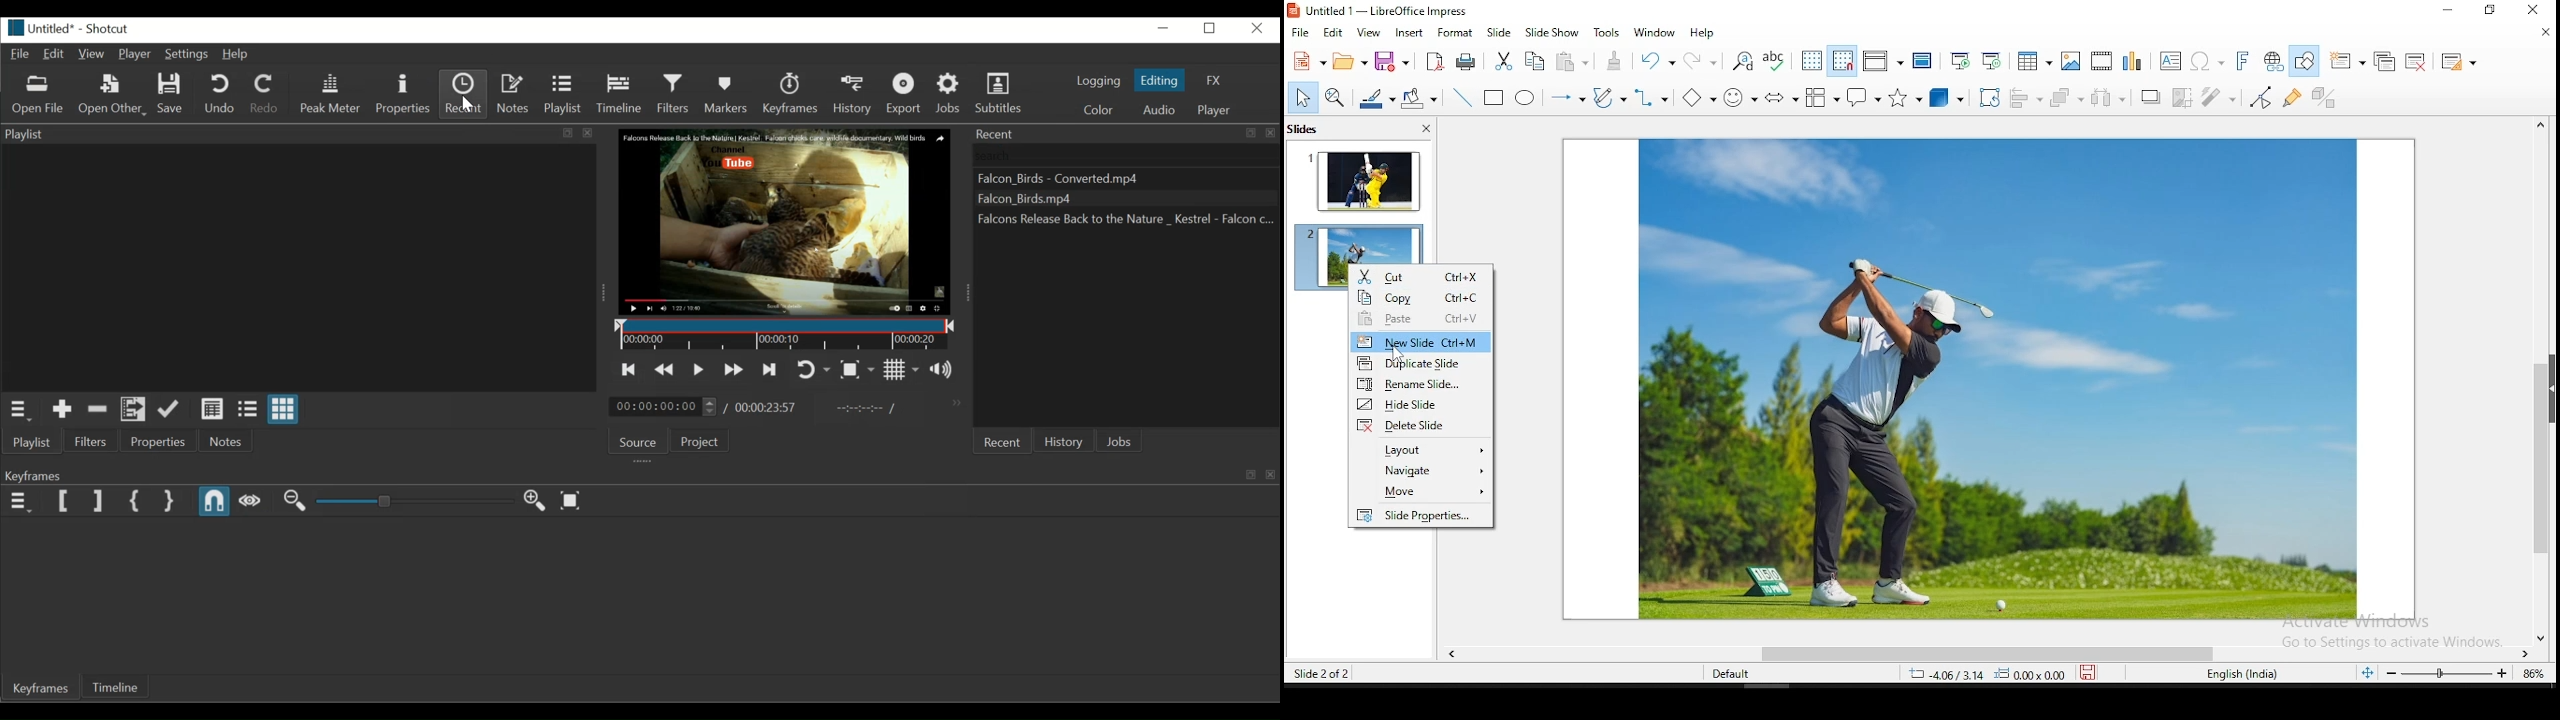  What do you see at coordinates (99, 501) in the screenshot?
I see `Set Filter Last` at bounding box center [99, 501].